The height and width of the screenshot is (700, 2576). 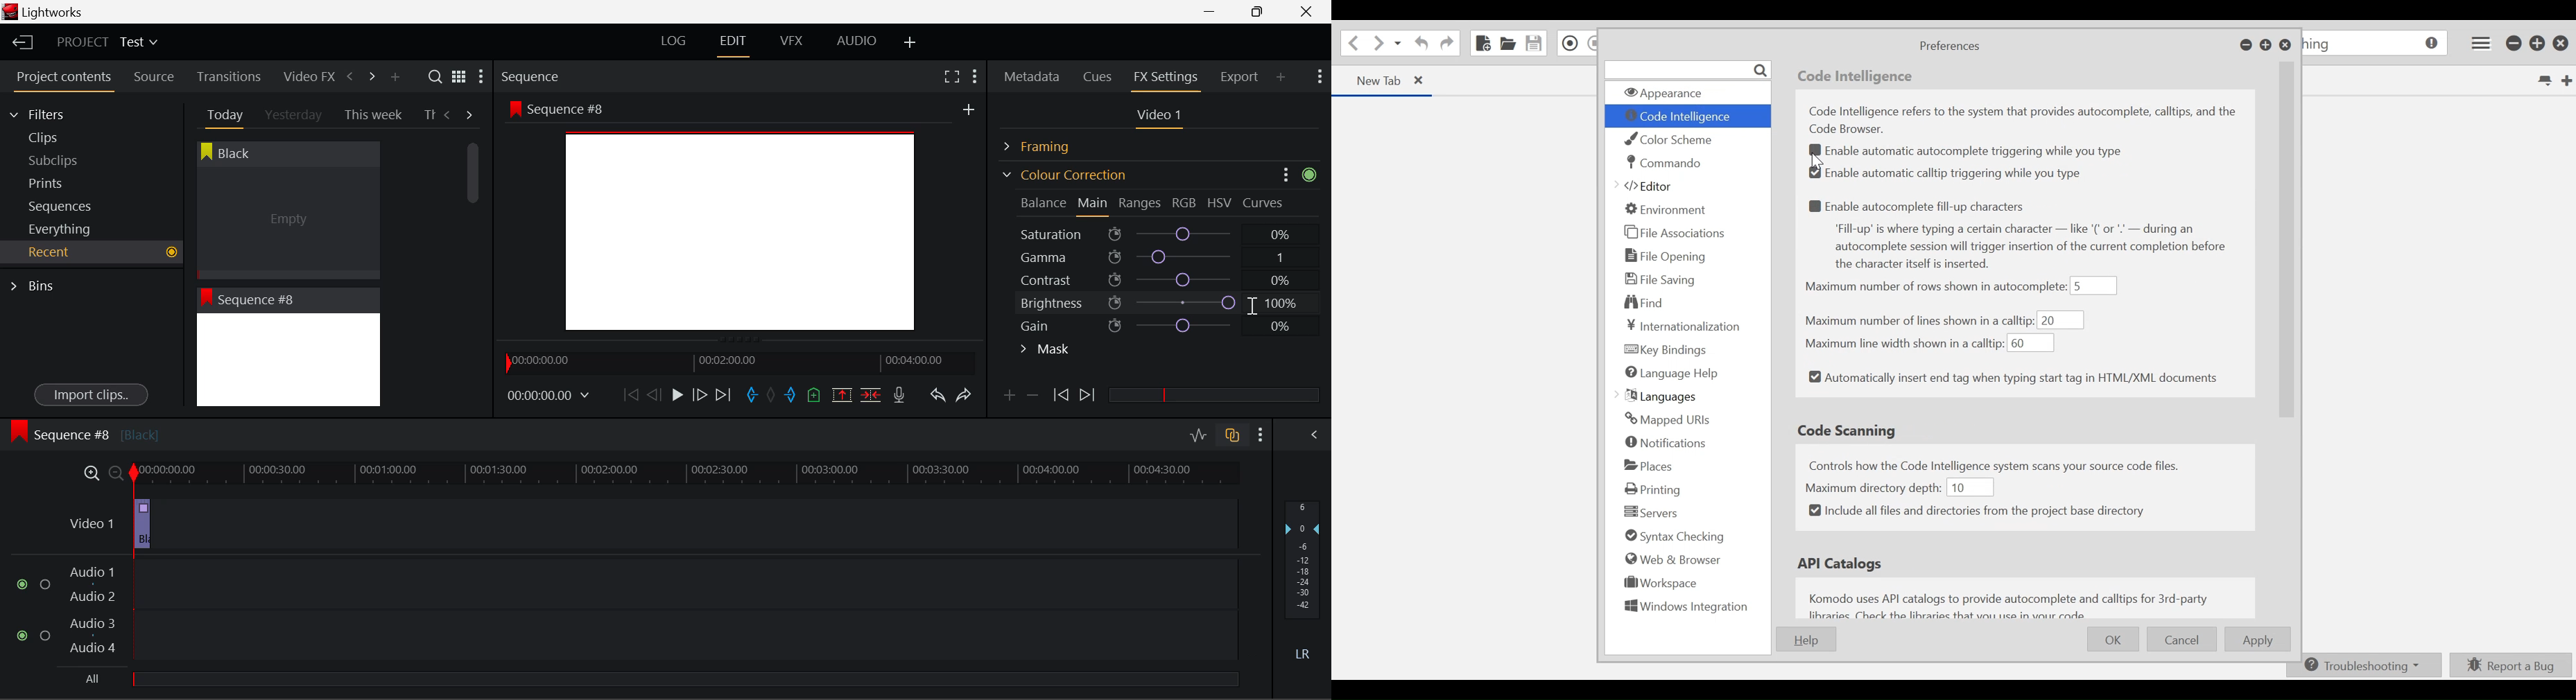 What do you see at coordinates (686, 474) in the screenshot?
I see `Project Timeline` at bounding box center [686, 474].